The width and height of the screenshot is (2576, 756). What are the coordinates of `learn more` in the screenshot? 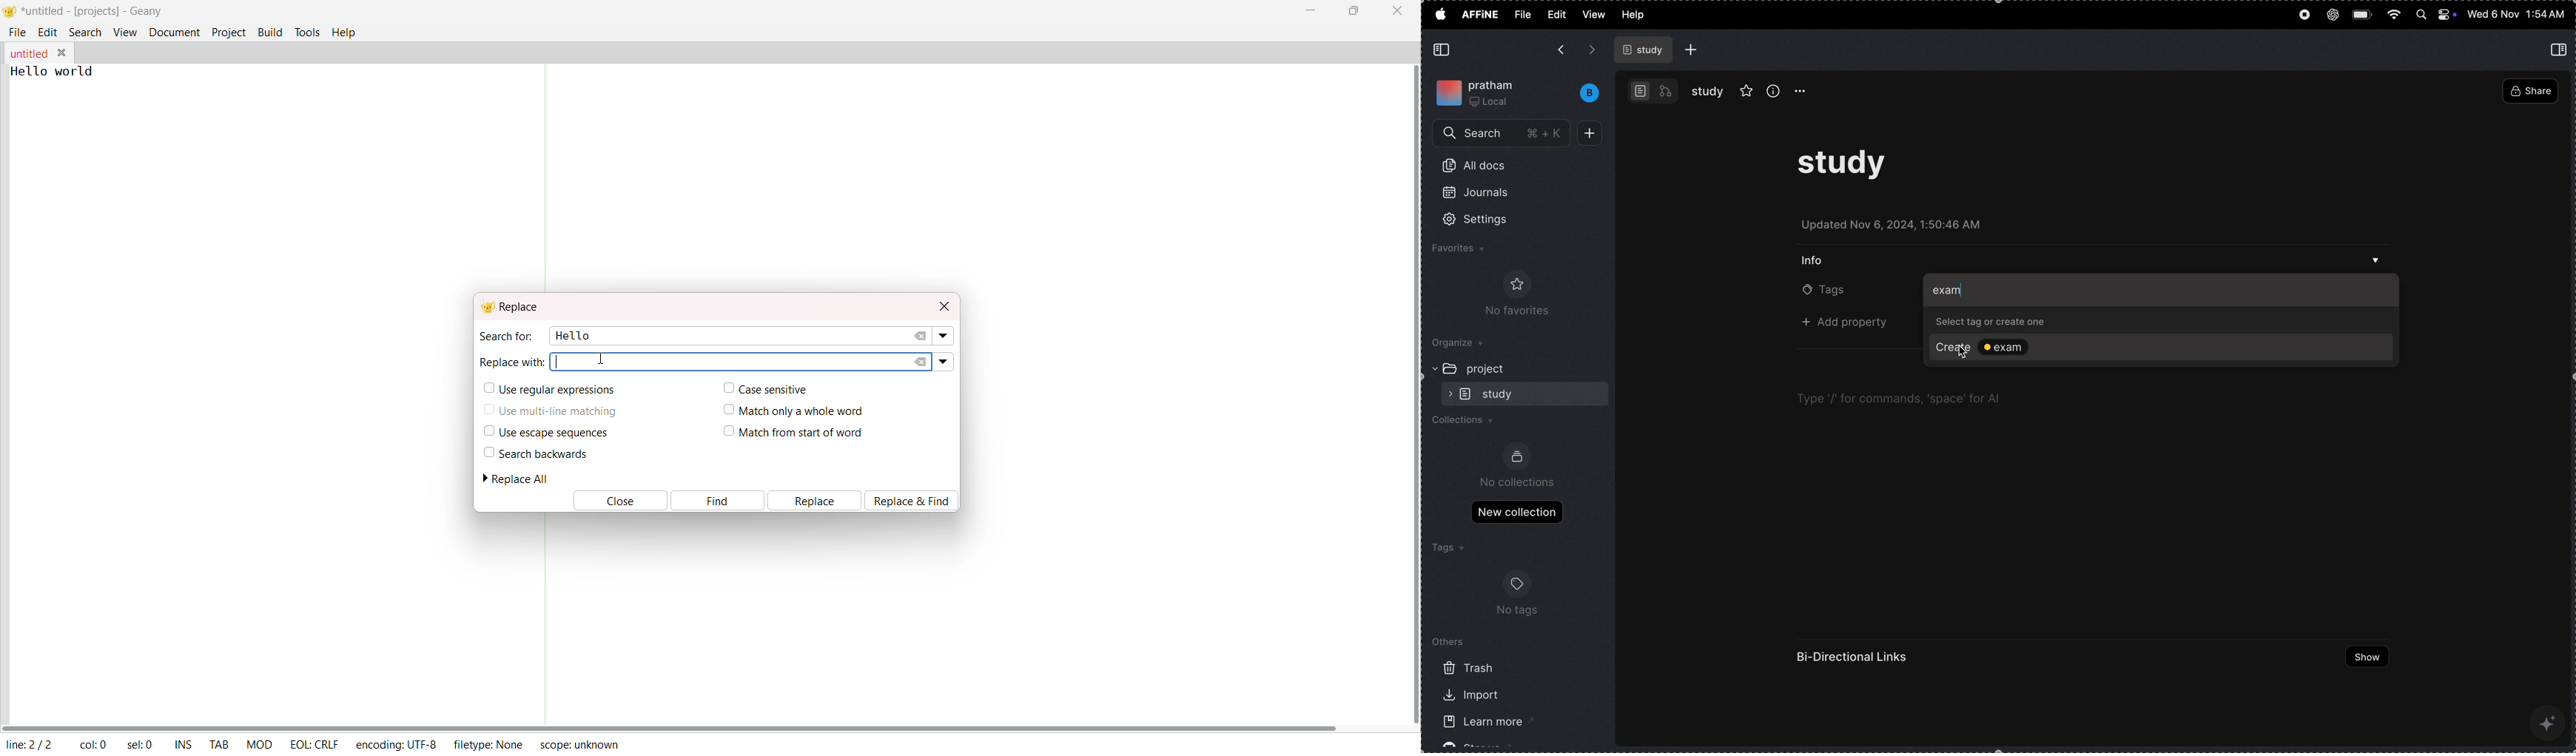 It's located at (1475, 724).